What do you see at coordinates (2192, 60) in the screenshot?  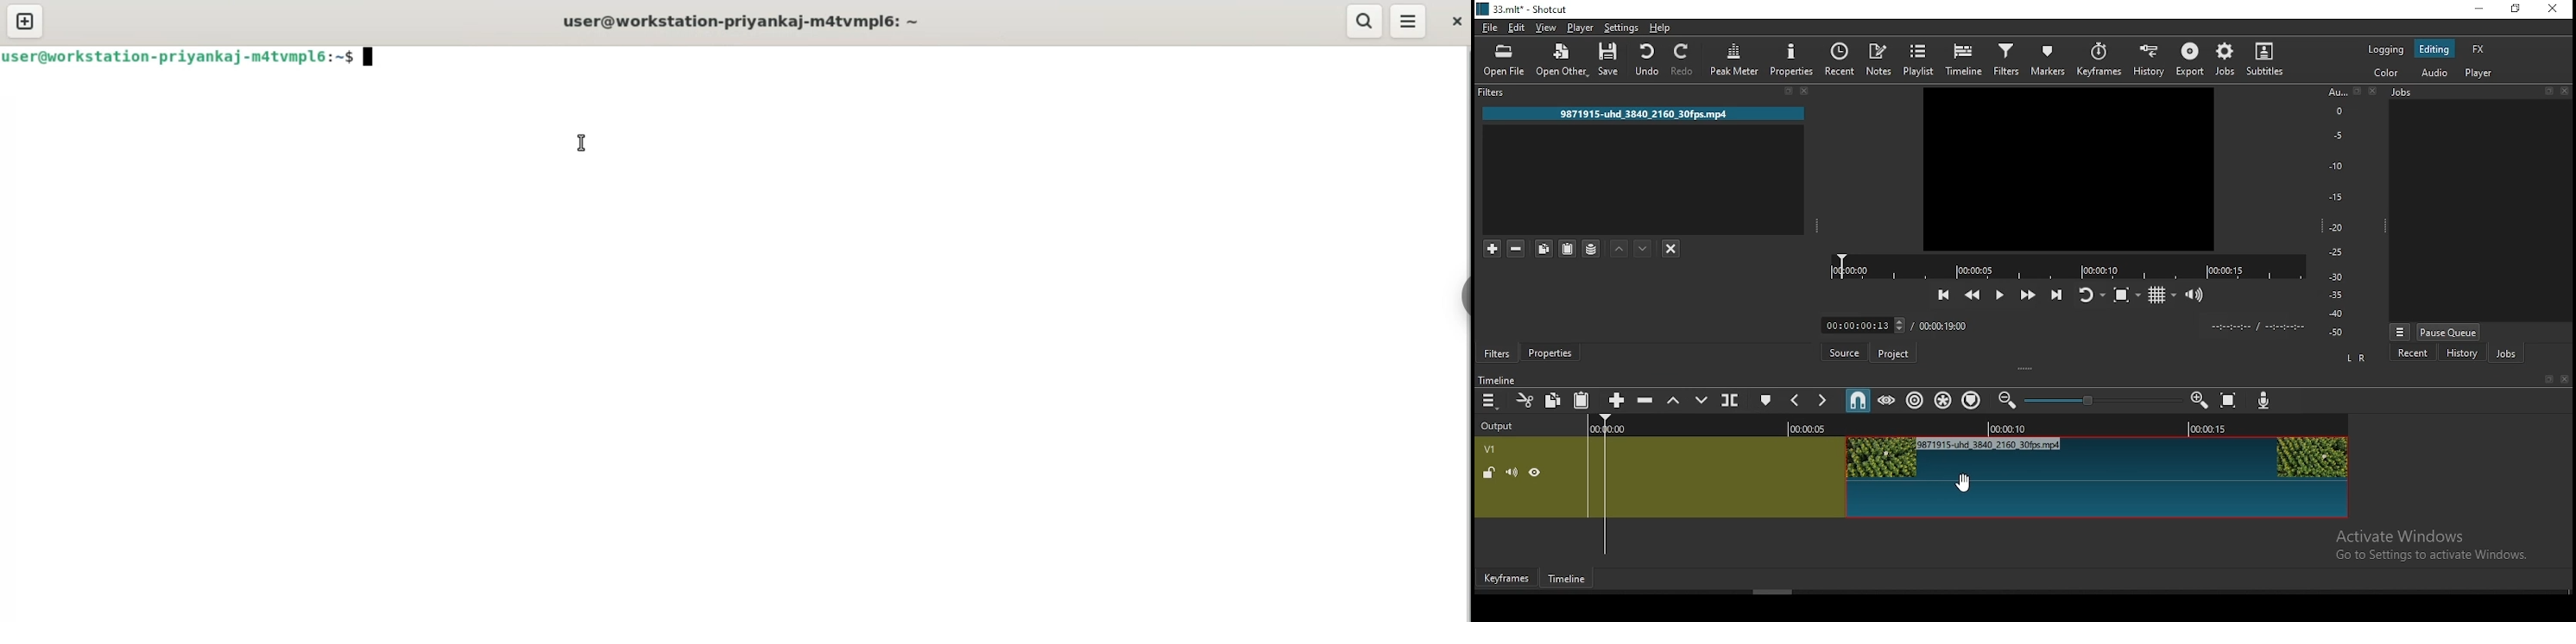 I see `export` at bounding box center [2192, 60].